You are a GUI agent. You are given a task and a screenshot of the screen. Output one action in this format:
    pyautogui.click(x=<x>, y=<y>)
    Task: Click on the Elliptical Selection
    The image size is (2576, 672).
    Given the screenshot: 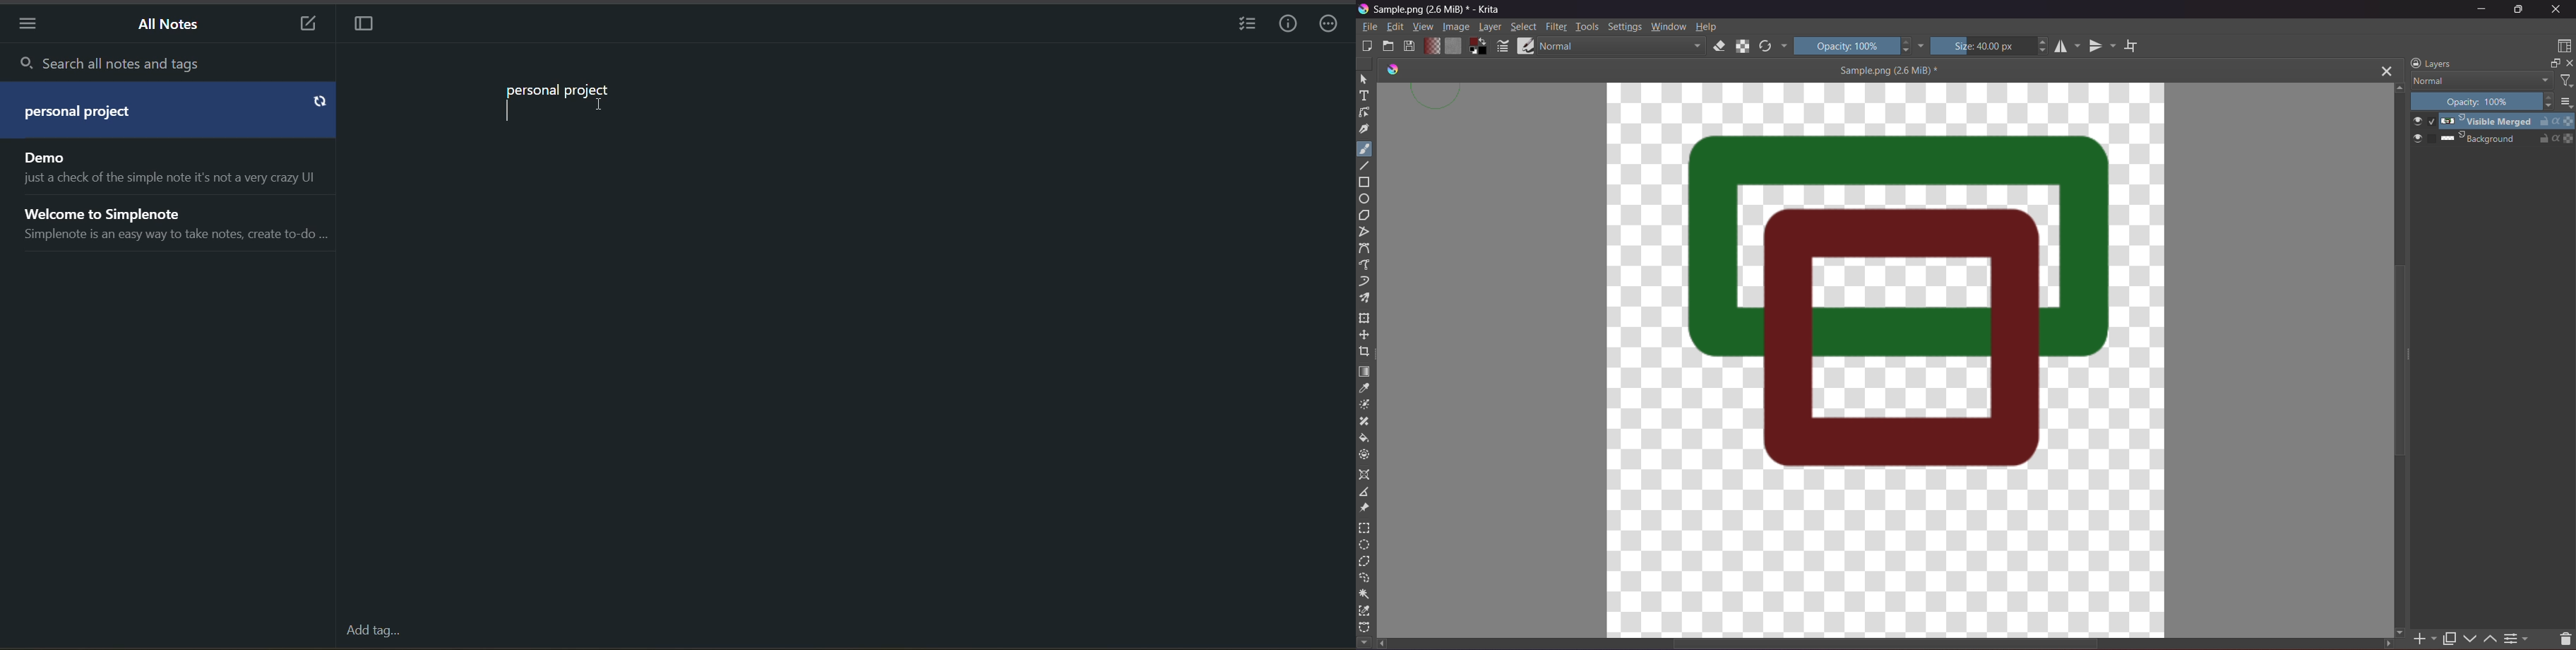 What is the action you would take?
    pyautogui.click(x=1364, y=545)
    